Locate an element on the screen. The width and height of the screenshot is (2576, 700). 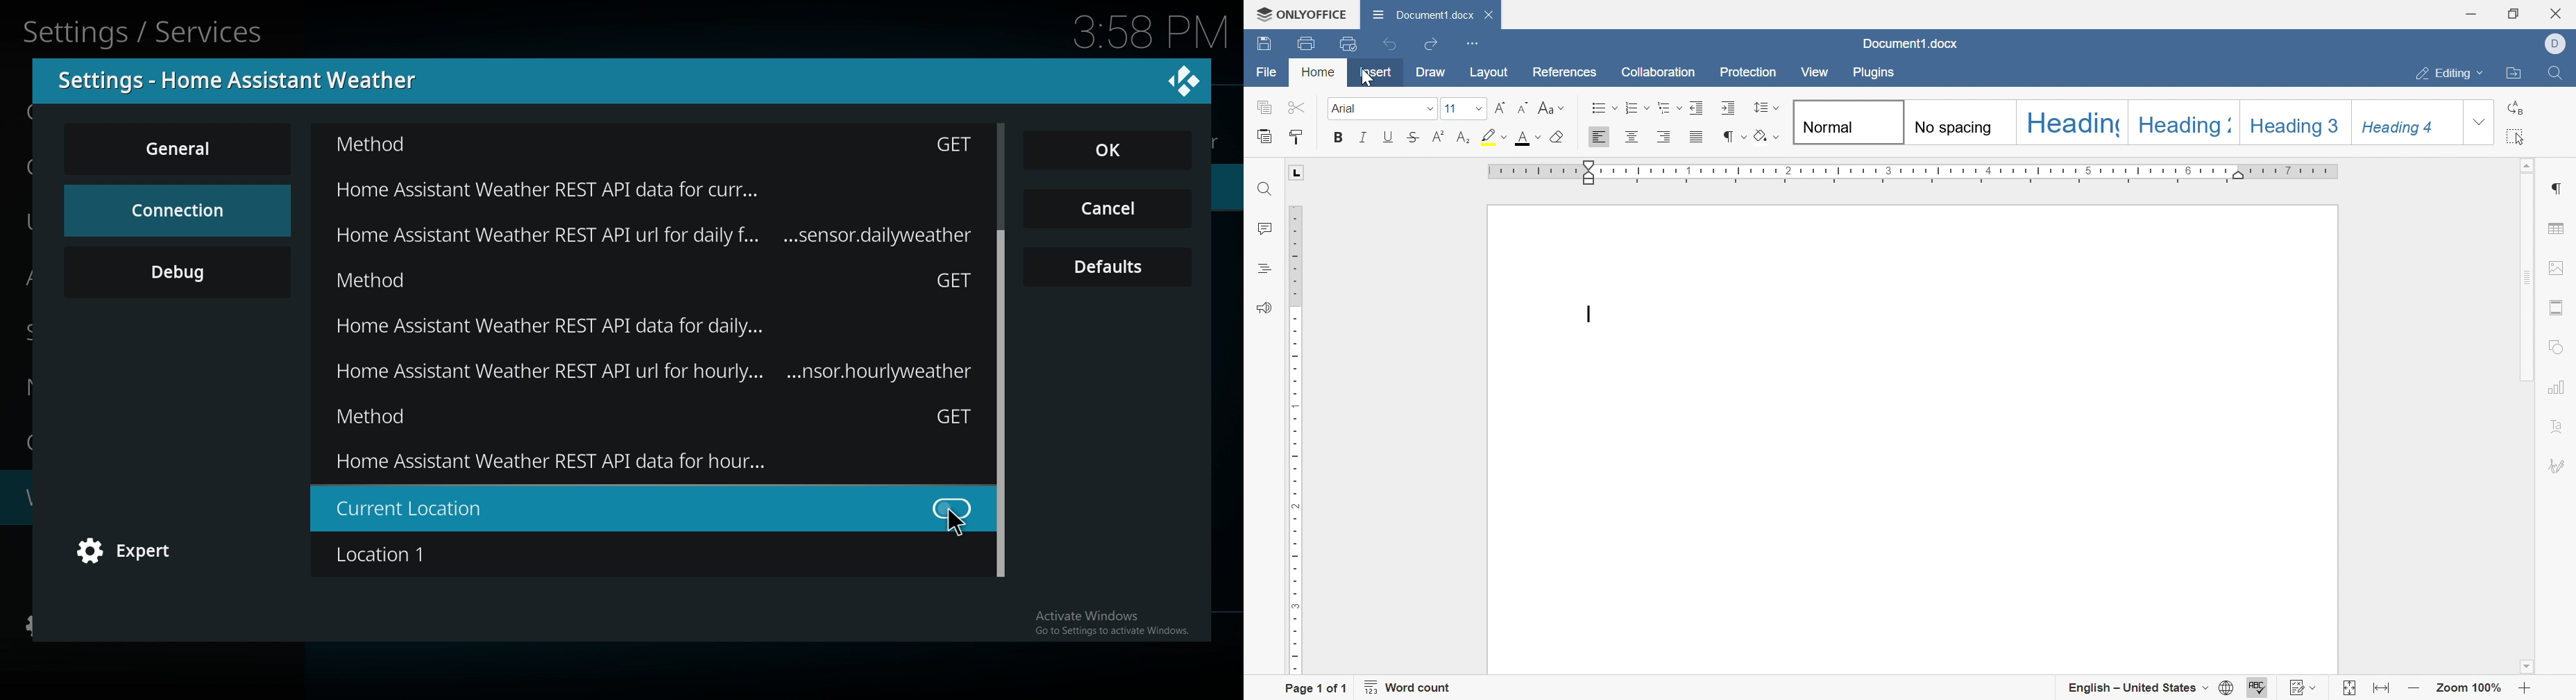
Home assistant weather rest API data for hour is located at coordinates (655, 467).